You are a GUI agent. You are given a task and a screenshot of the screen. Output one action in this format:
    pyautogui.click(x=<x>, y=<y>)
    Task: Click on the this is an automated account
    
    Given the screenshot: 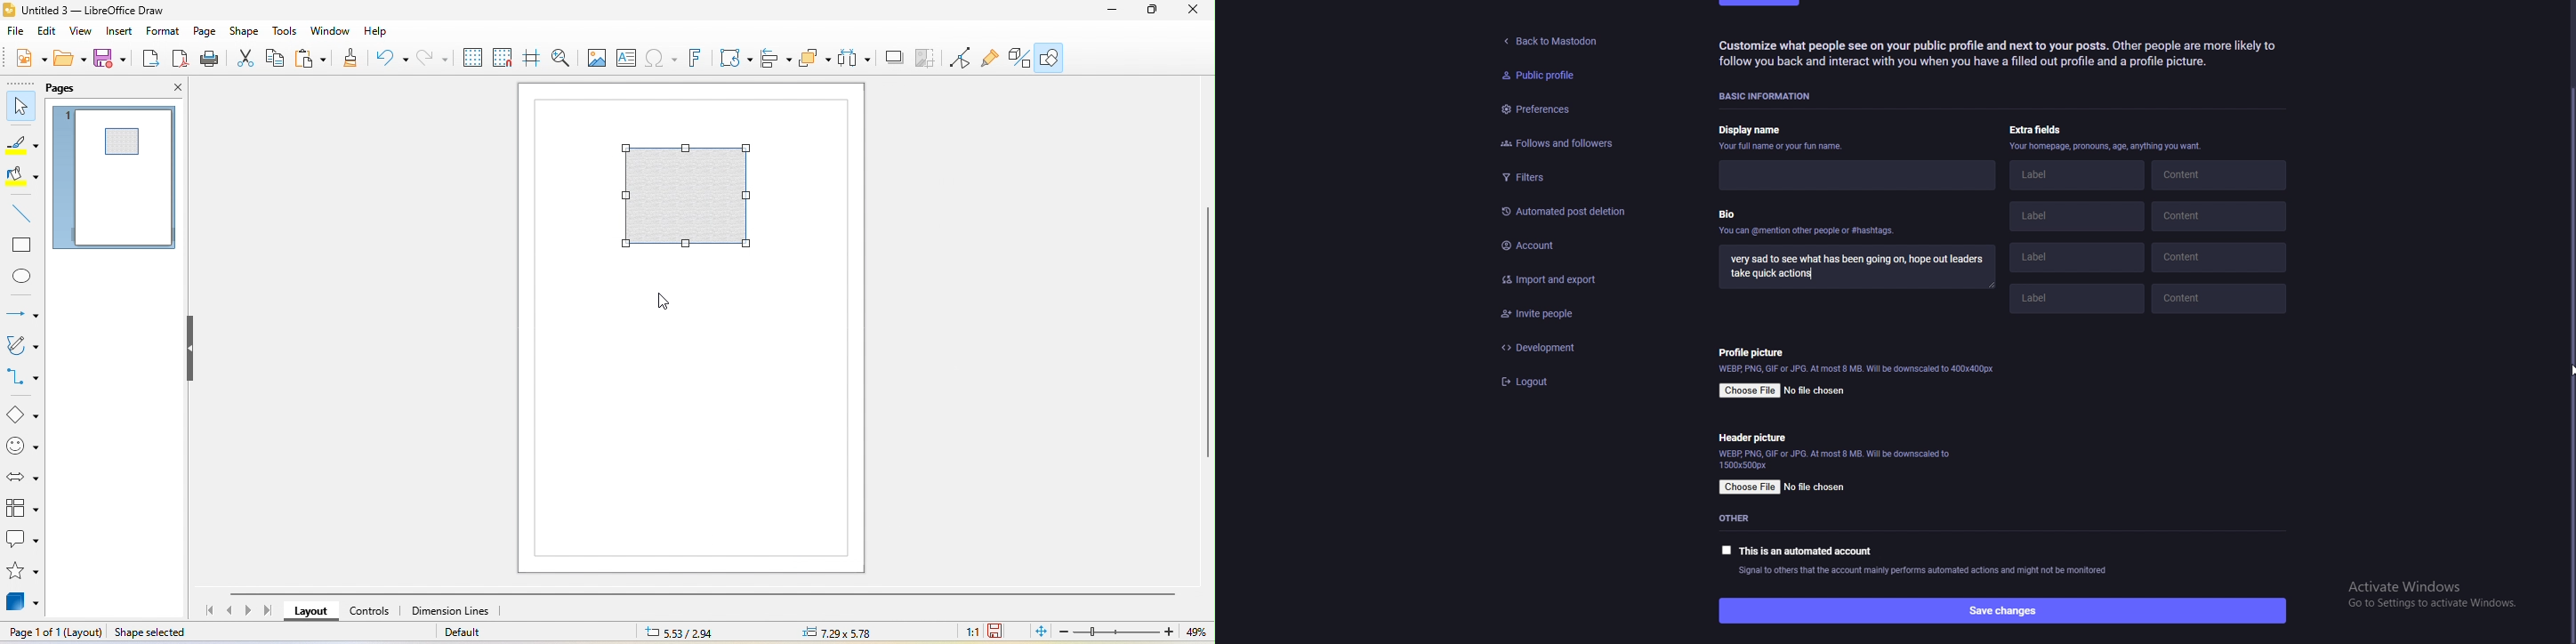 What is the action you would take?
    pyautogui.click(x=1797, y=550)
    